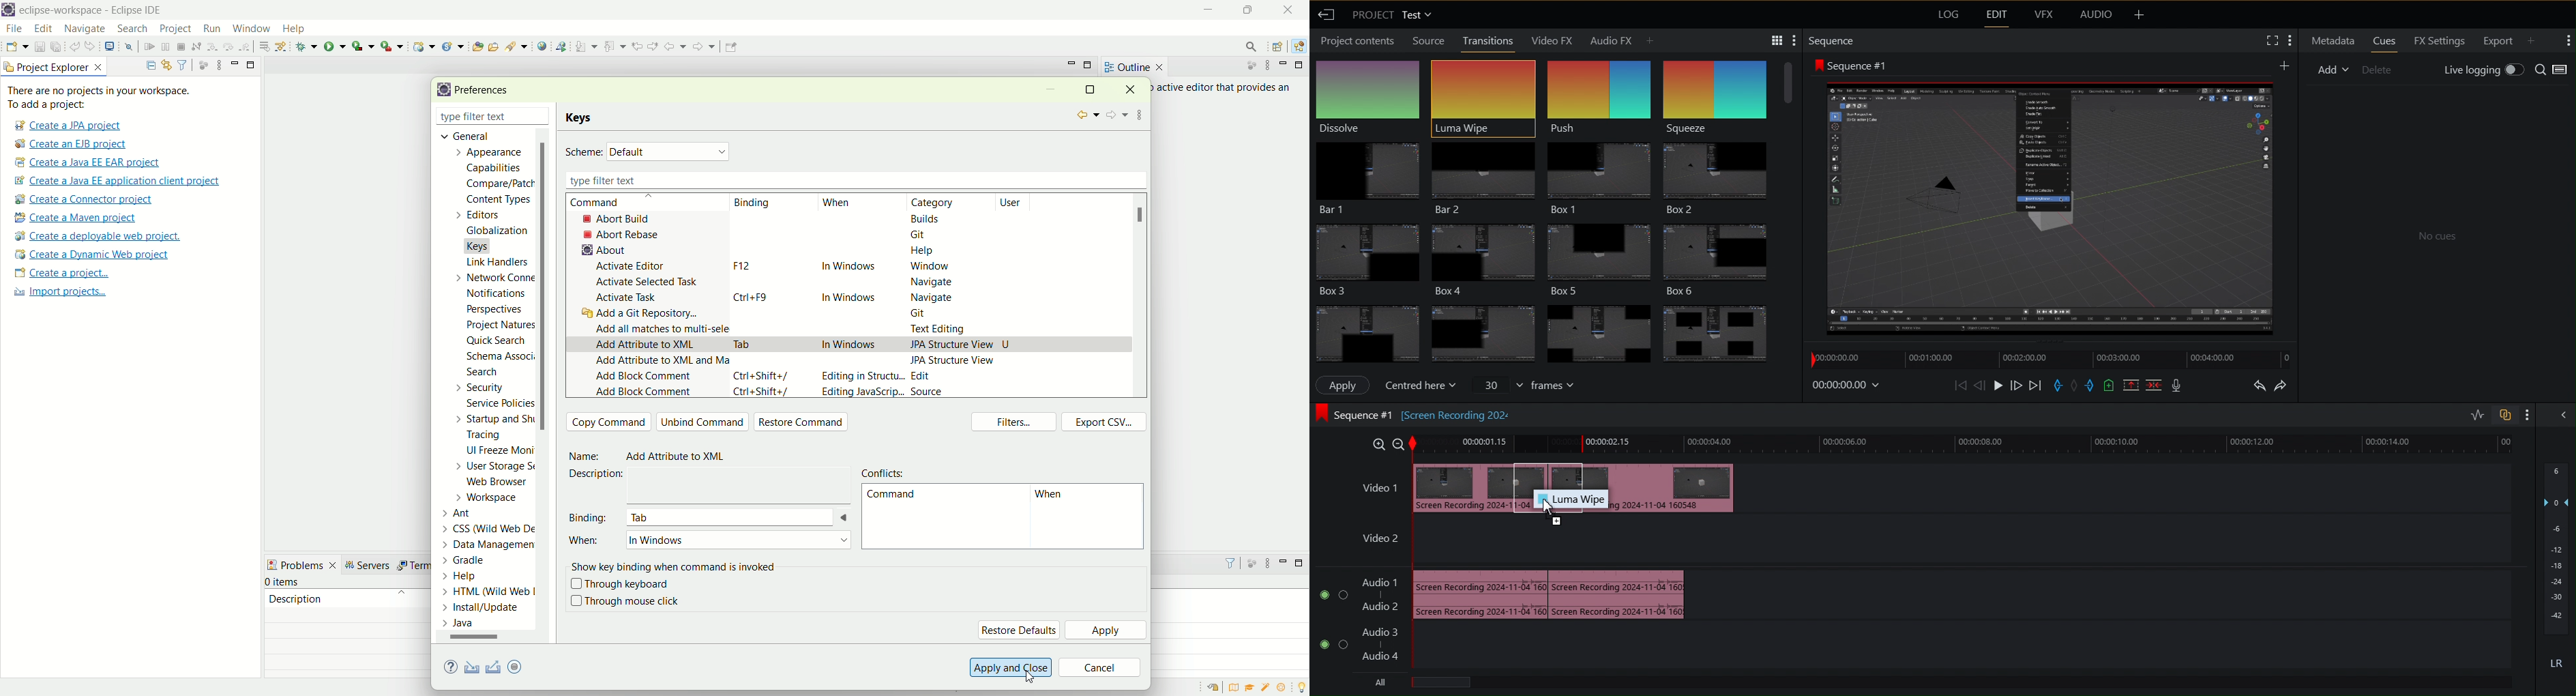 The image size is (2576, 700). Describe the element at coordinates (928, 267) in the screenshot. I see `window` at that location.